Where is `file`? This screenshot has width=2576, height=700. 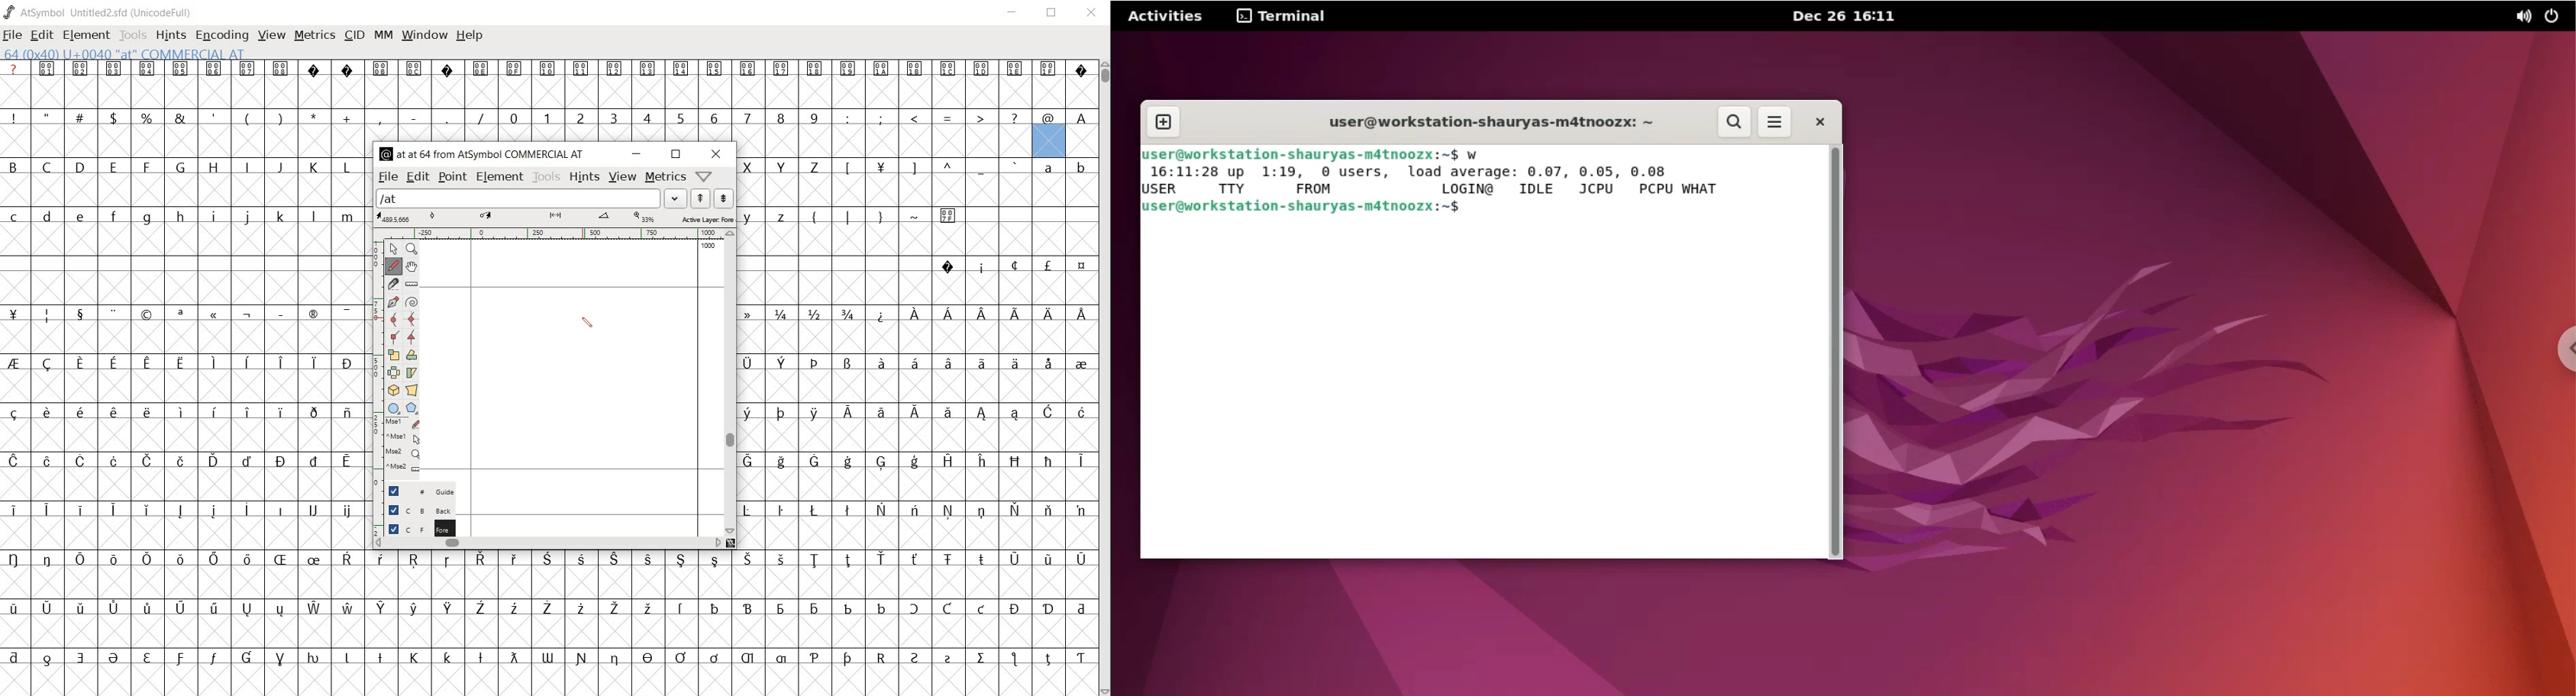 file is located at coordinates (388, 178).